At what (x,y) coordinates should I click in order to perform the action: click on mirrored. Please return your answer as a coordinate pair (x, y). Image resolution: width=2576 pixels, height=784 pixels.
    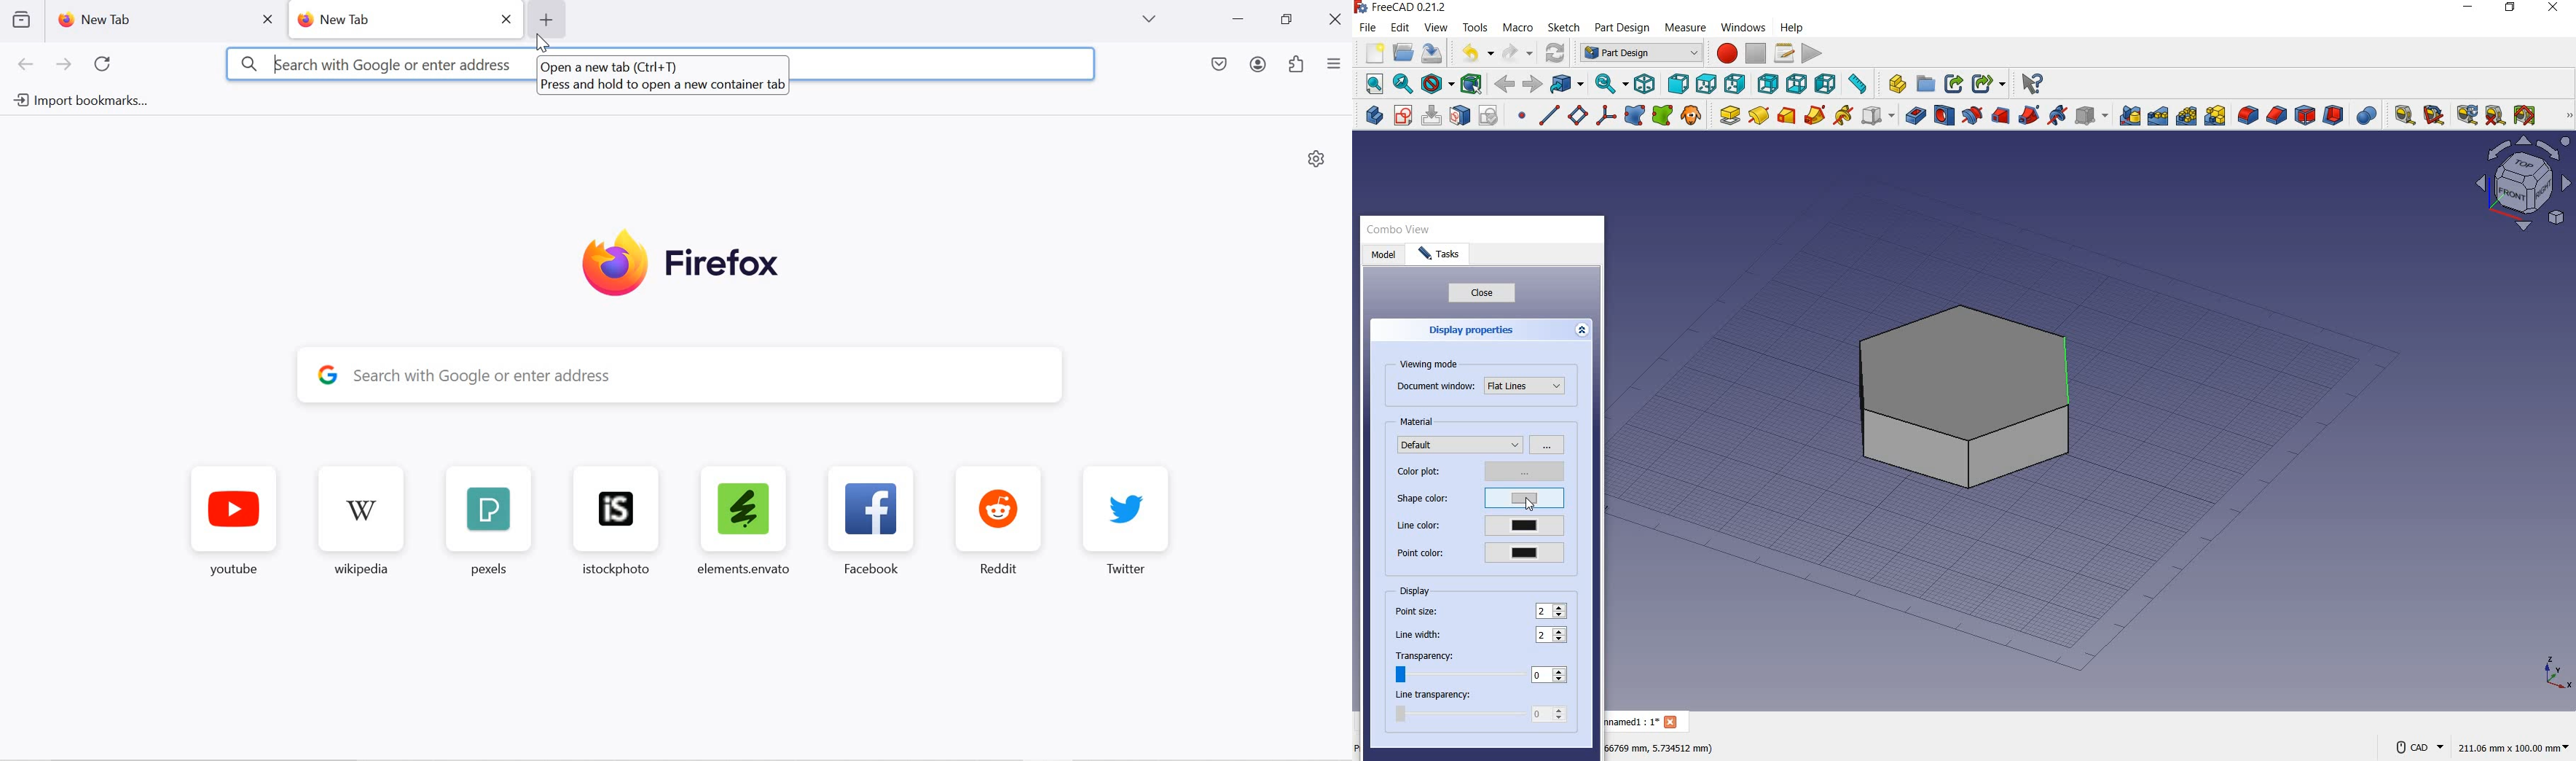
    Looking at the image, I should click on (2130, 115).